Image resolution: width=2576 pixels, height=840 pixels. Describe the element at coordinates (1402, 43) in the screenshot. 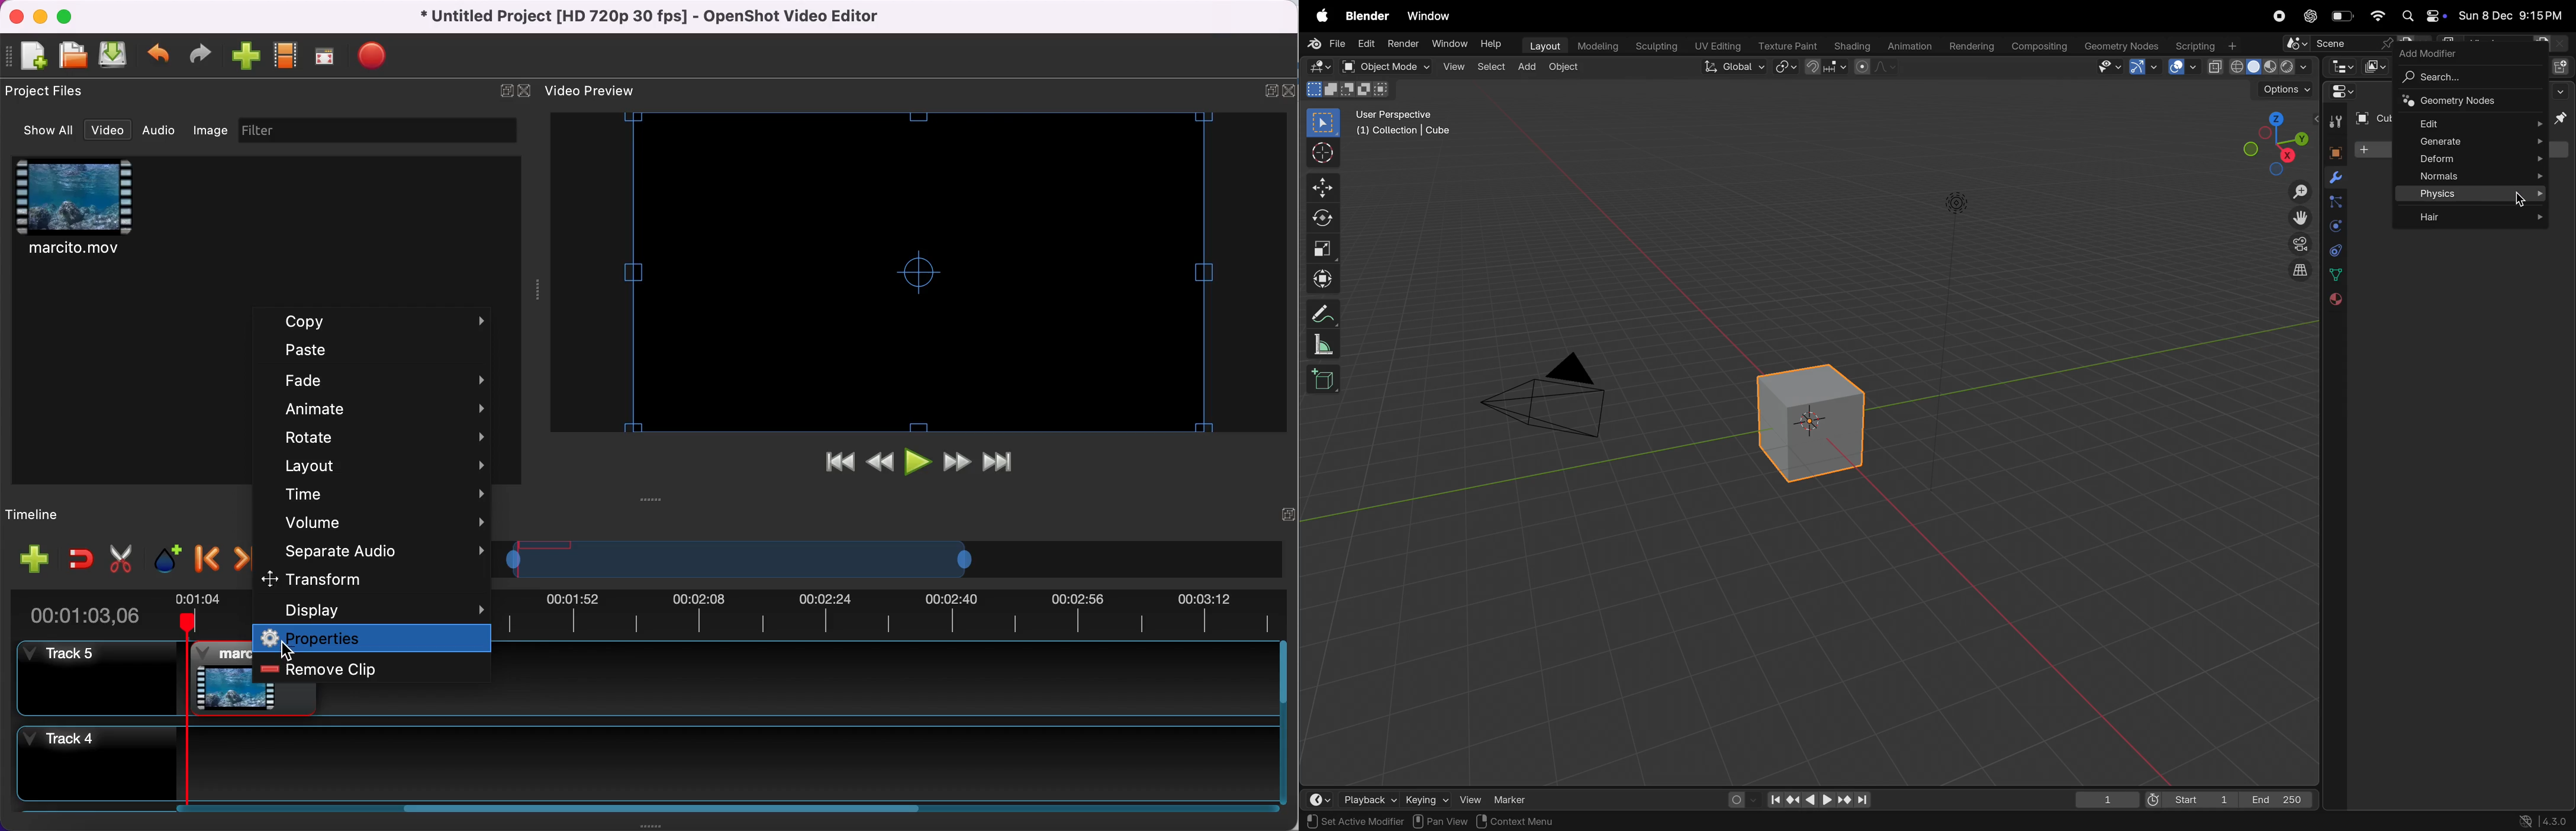

I see `render` at that location.